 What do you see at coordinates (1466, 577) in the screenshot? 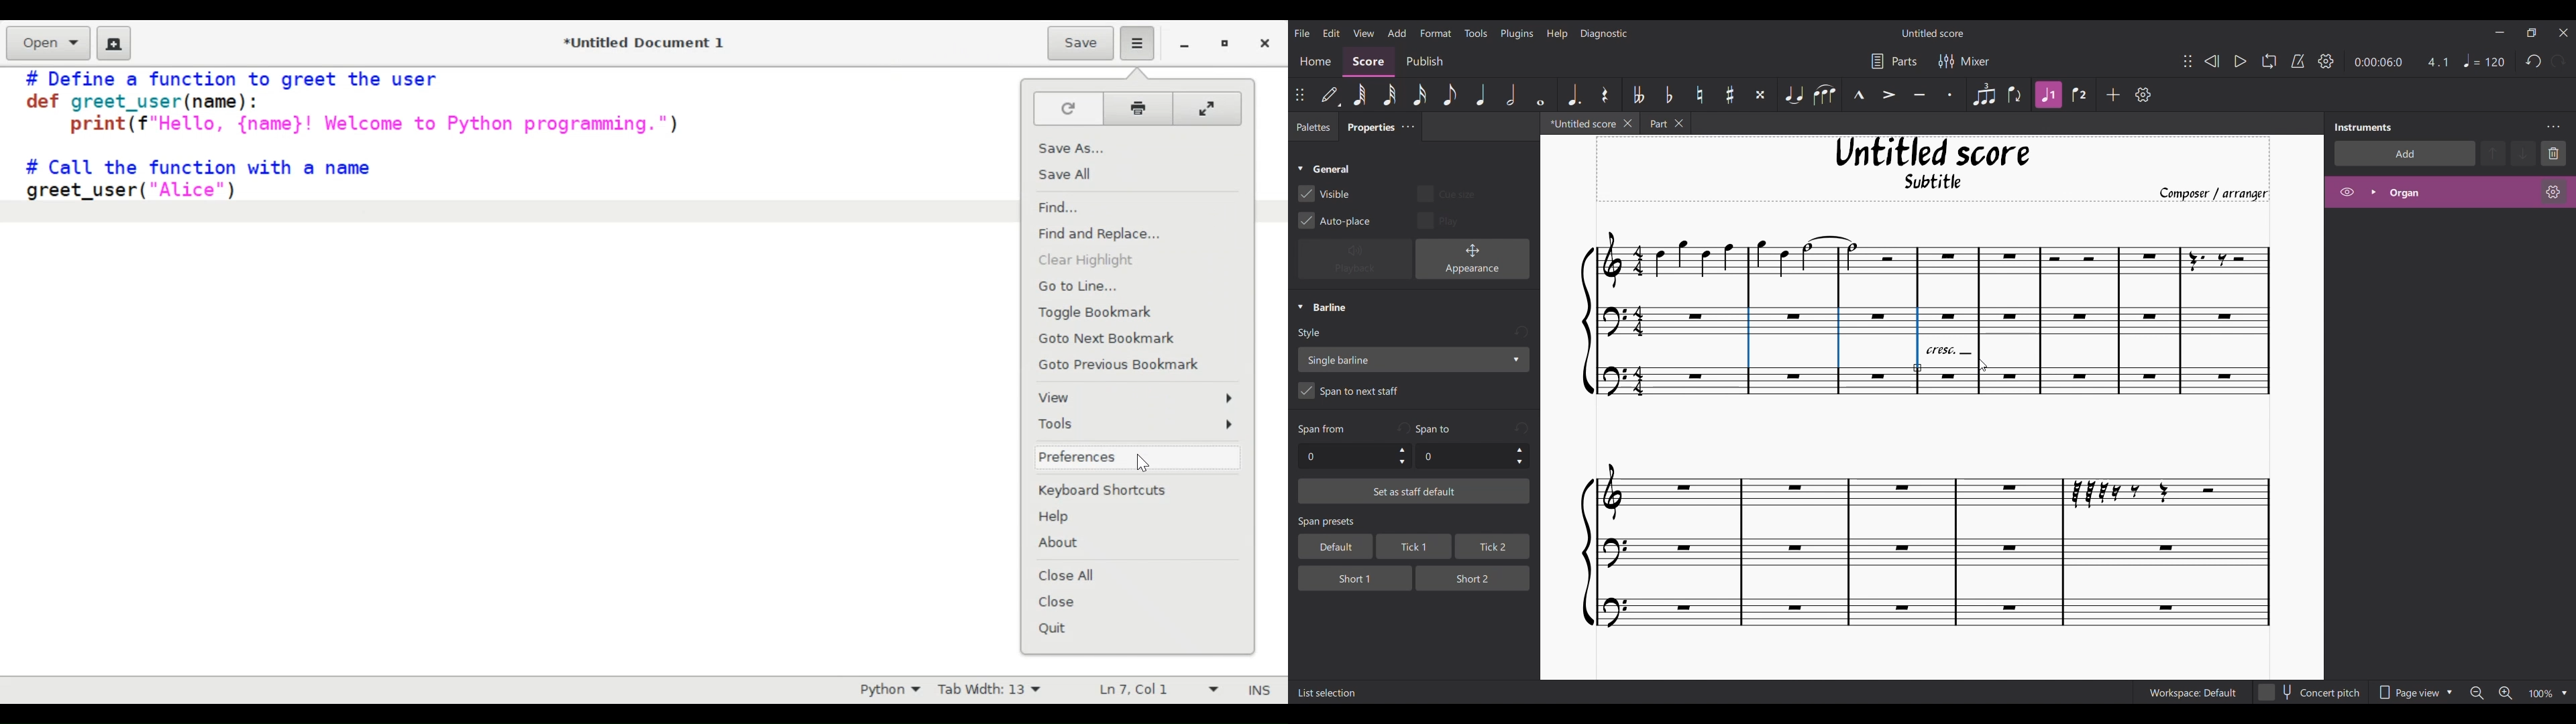
I see `short 2` at bounding box center [1466, 577].